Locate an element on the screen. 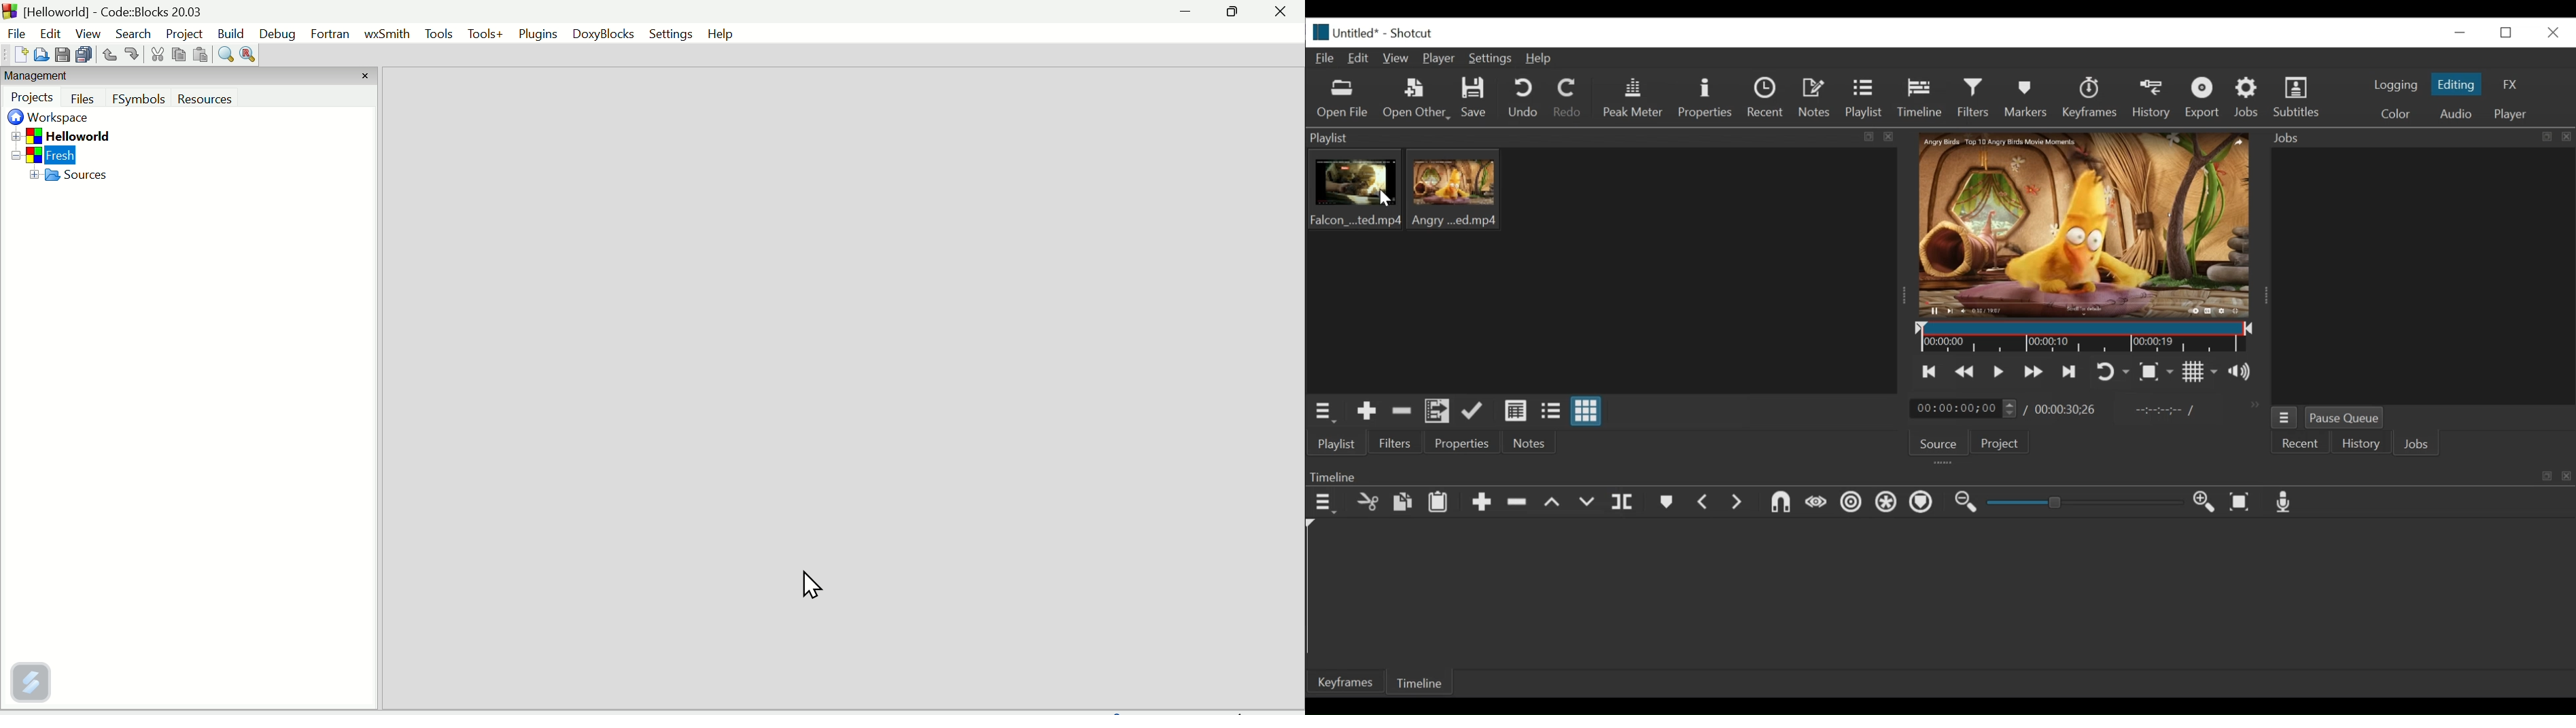 The width and height of the screenshot is (2576, 728). jobs panel is located at coordinates (2423, 275).